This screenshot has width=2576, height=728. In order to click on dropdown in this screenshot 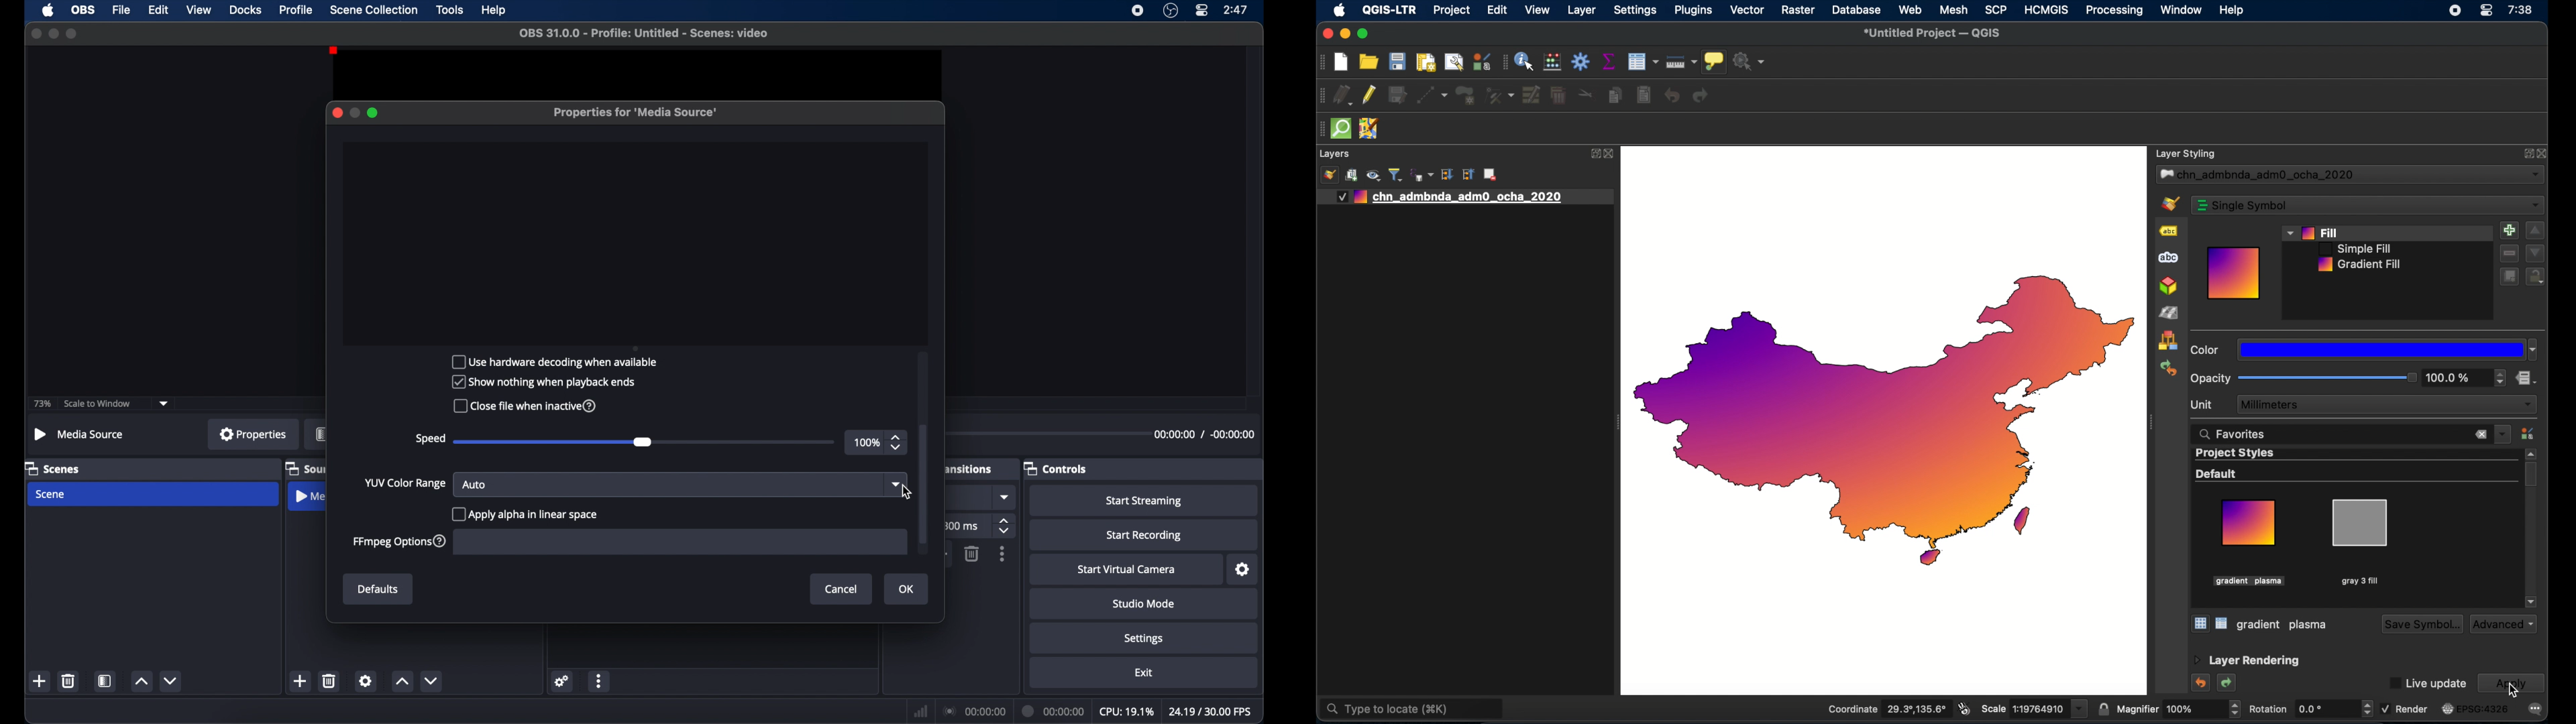, I will do `click(896, 483)`.